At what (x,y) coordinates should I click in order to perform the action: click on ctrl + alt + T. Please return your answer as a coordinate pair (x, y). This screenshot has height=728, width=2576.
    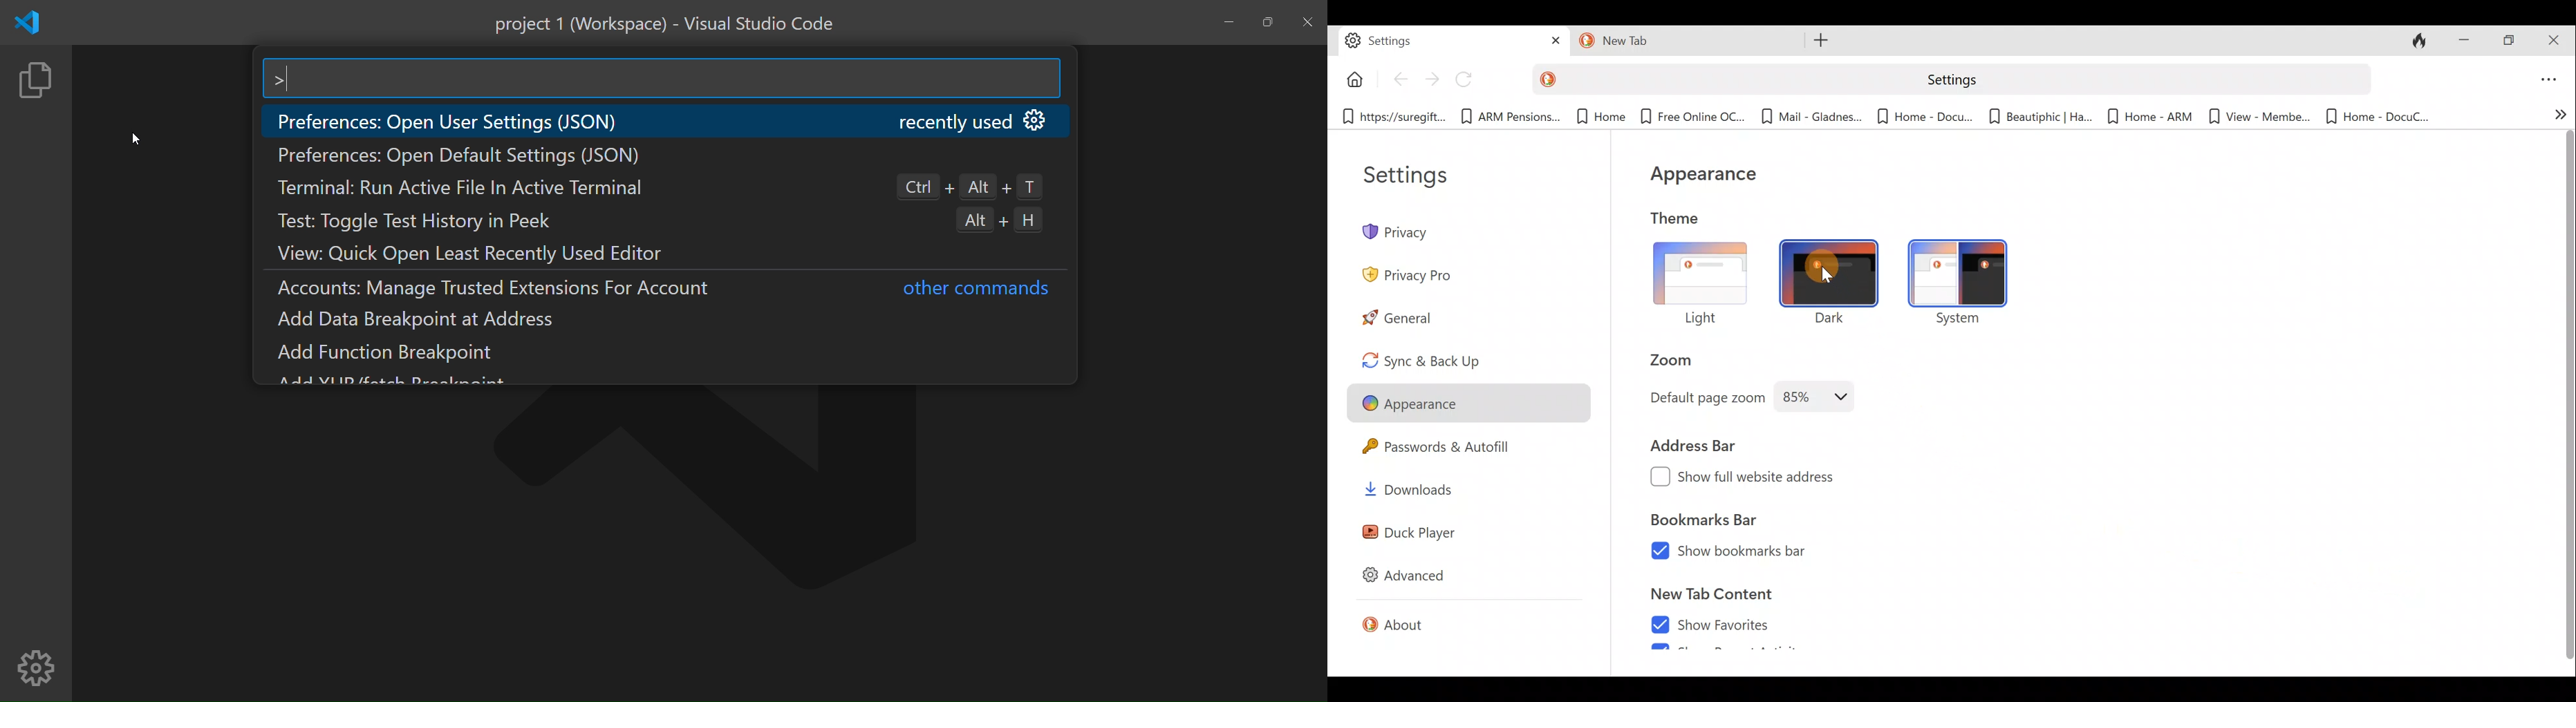
    Looking at the image, I should click on (968, 186).